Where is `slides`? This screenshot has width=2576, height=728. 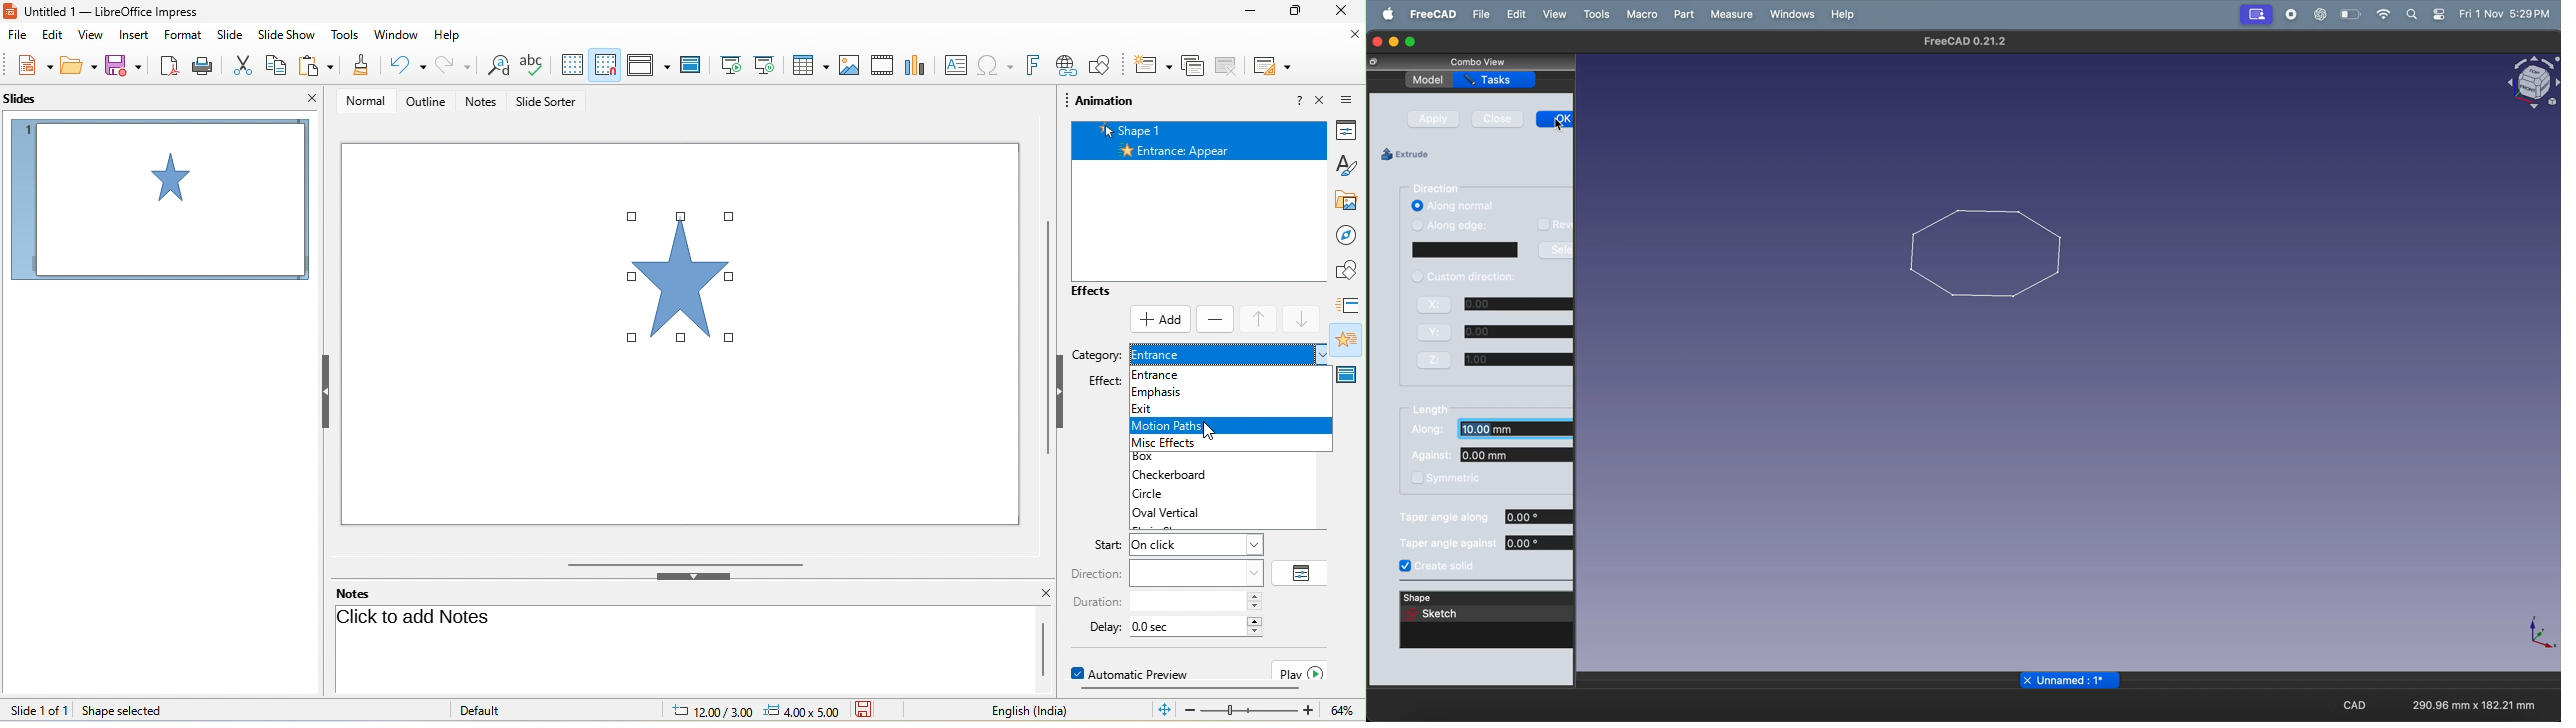 slides is located at coordinates (32, 98).